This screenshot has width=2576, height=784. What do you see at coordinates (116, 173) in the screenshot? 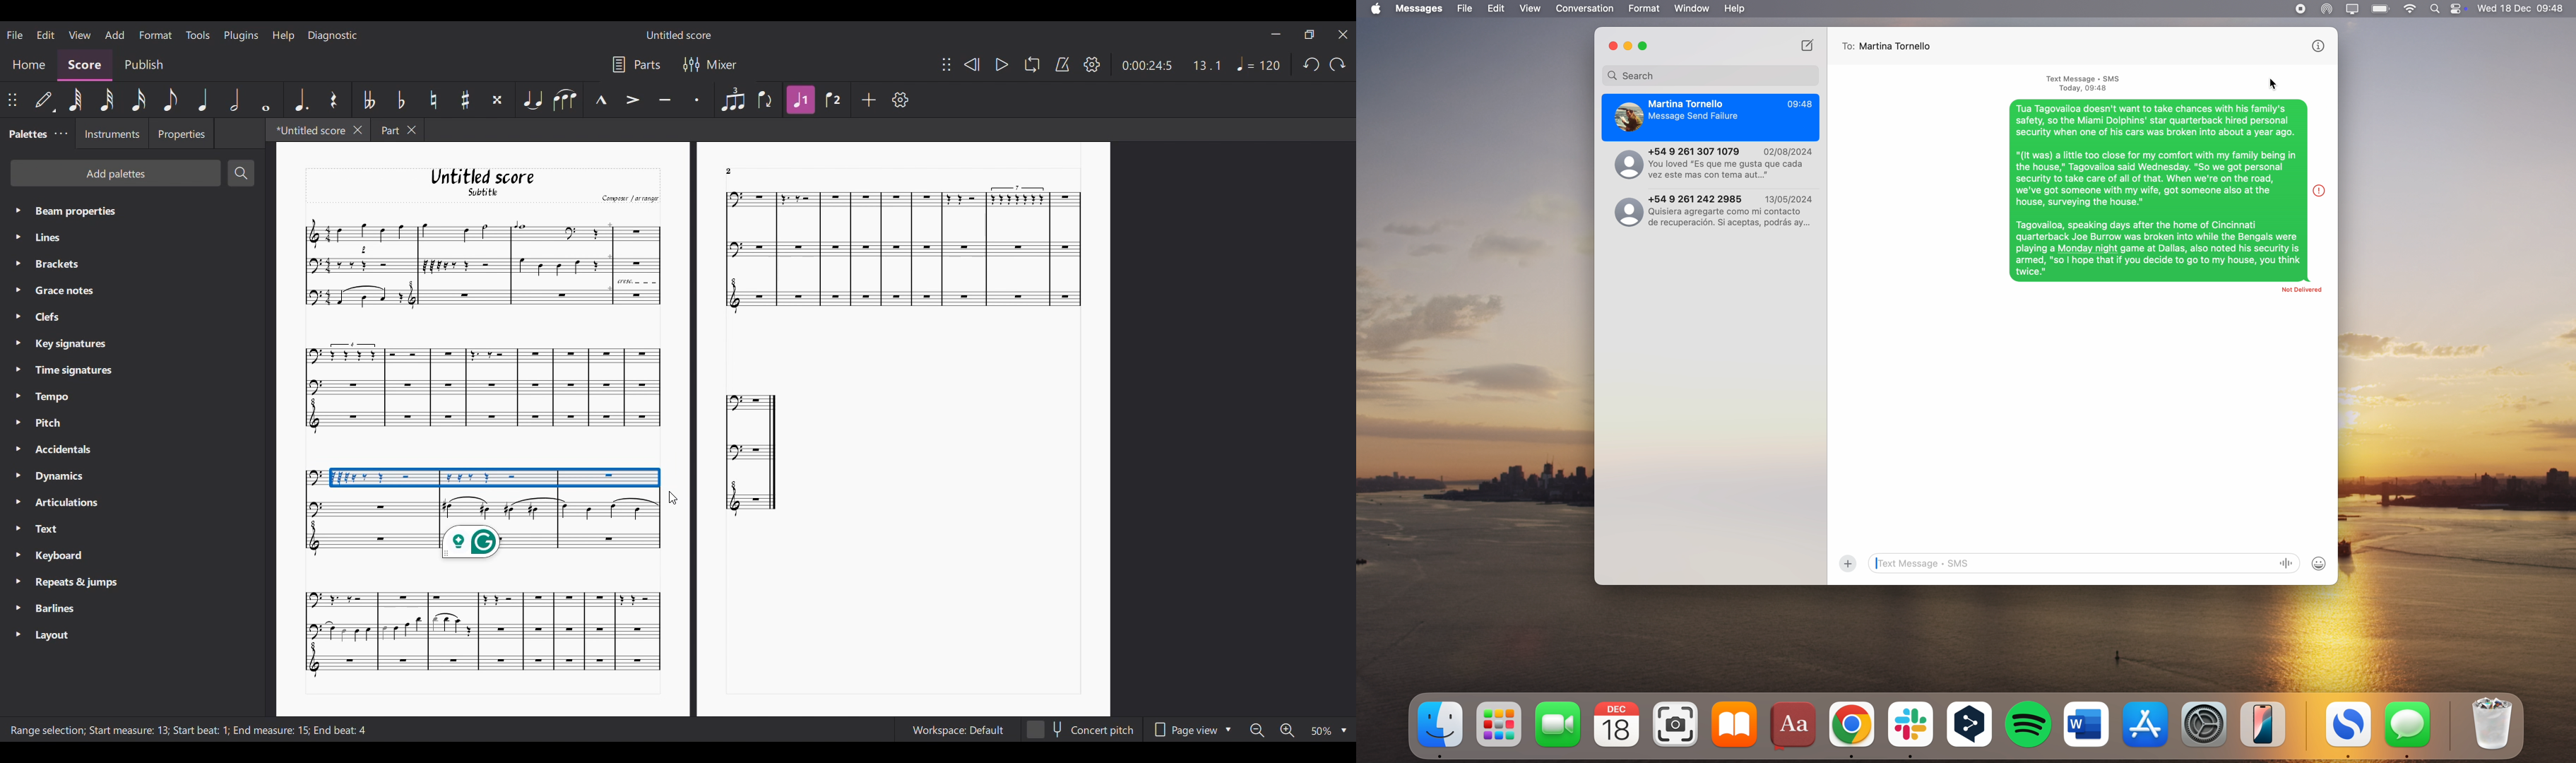
I see `Add palette` at bounding box center [116, 173].